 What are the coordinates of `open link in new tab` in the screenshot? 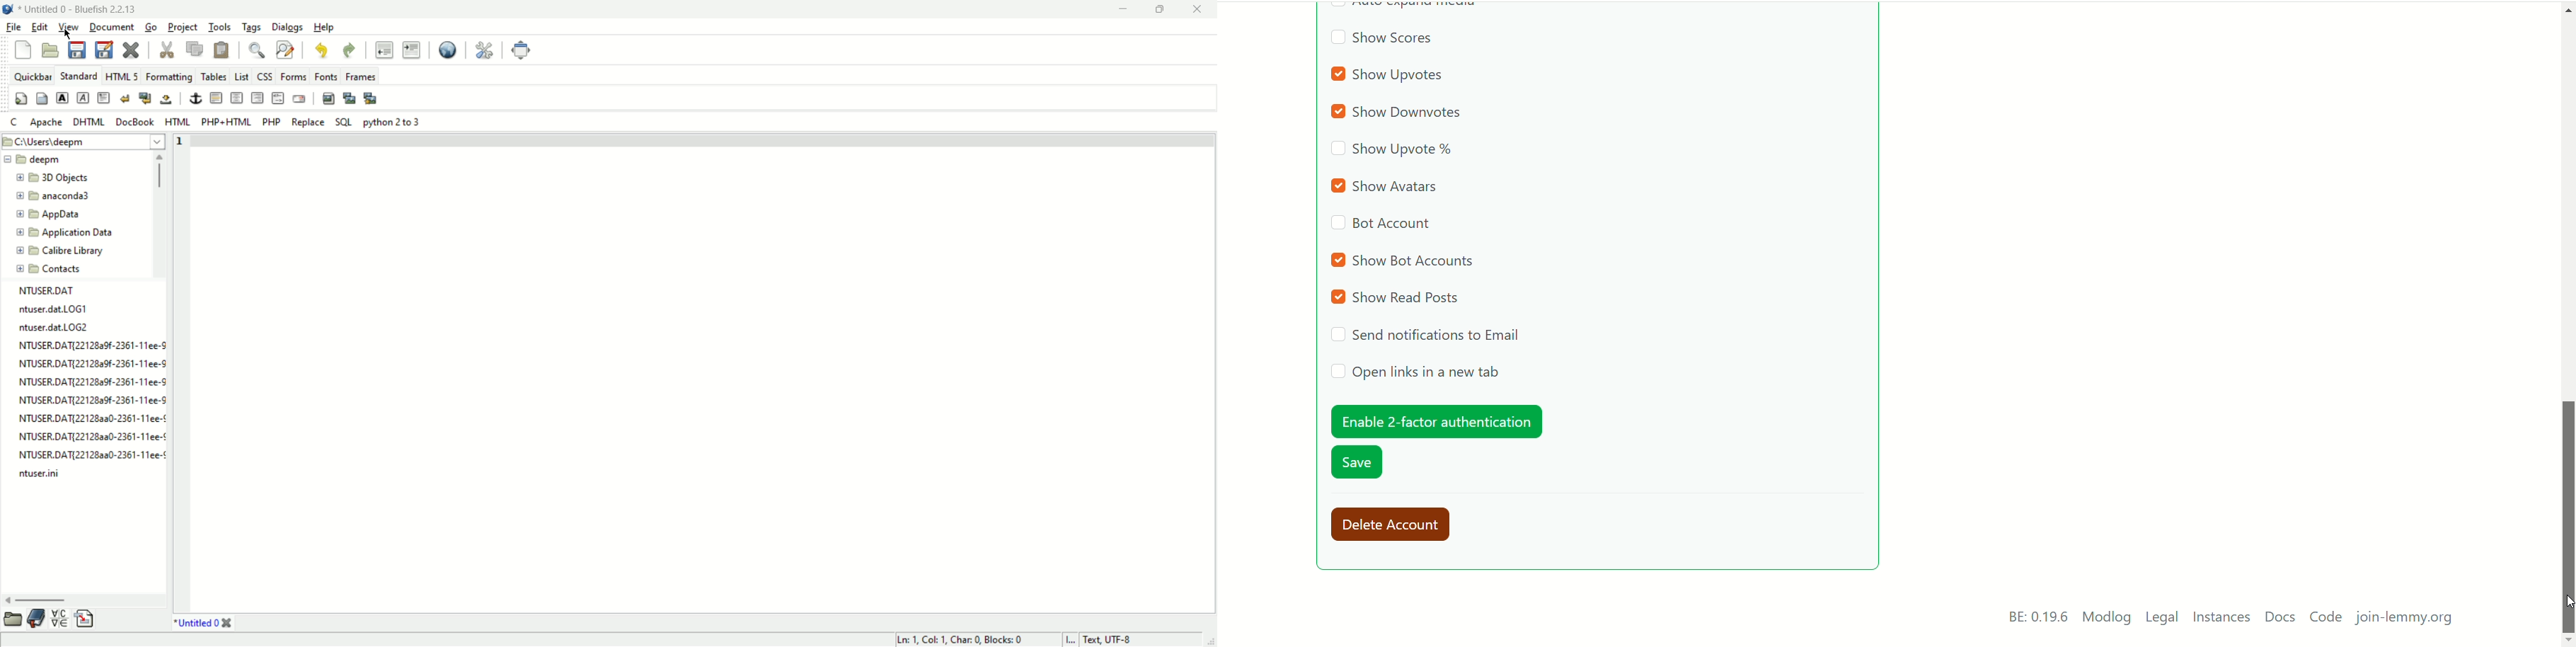 It's located at (1415, 372).